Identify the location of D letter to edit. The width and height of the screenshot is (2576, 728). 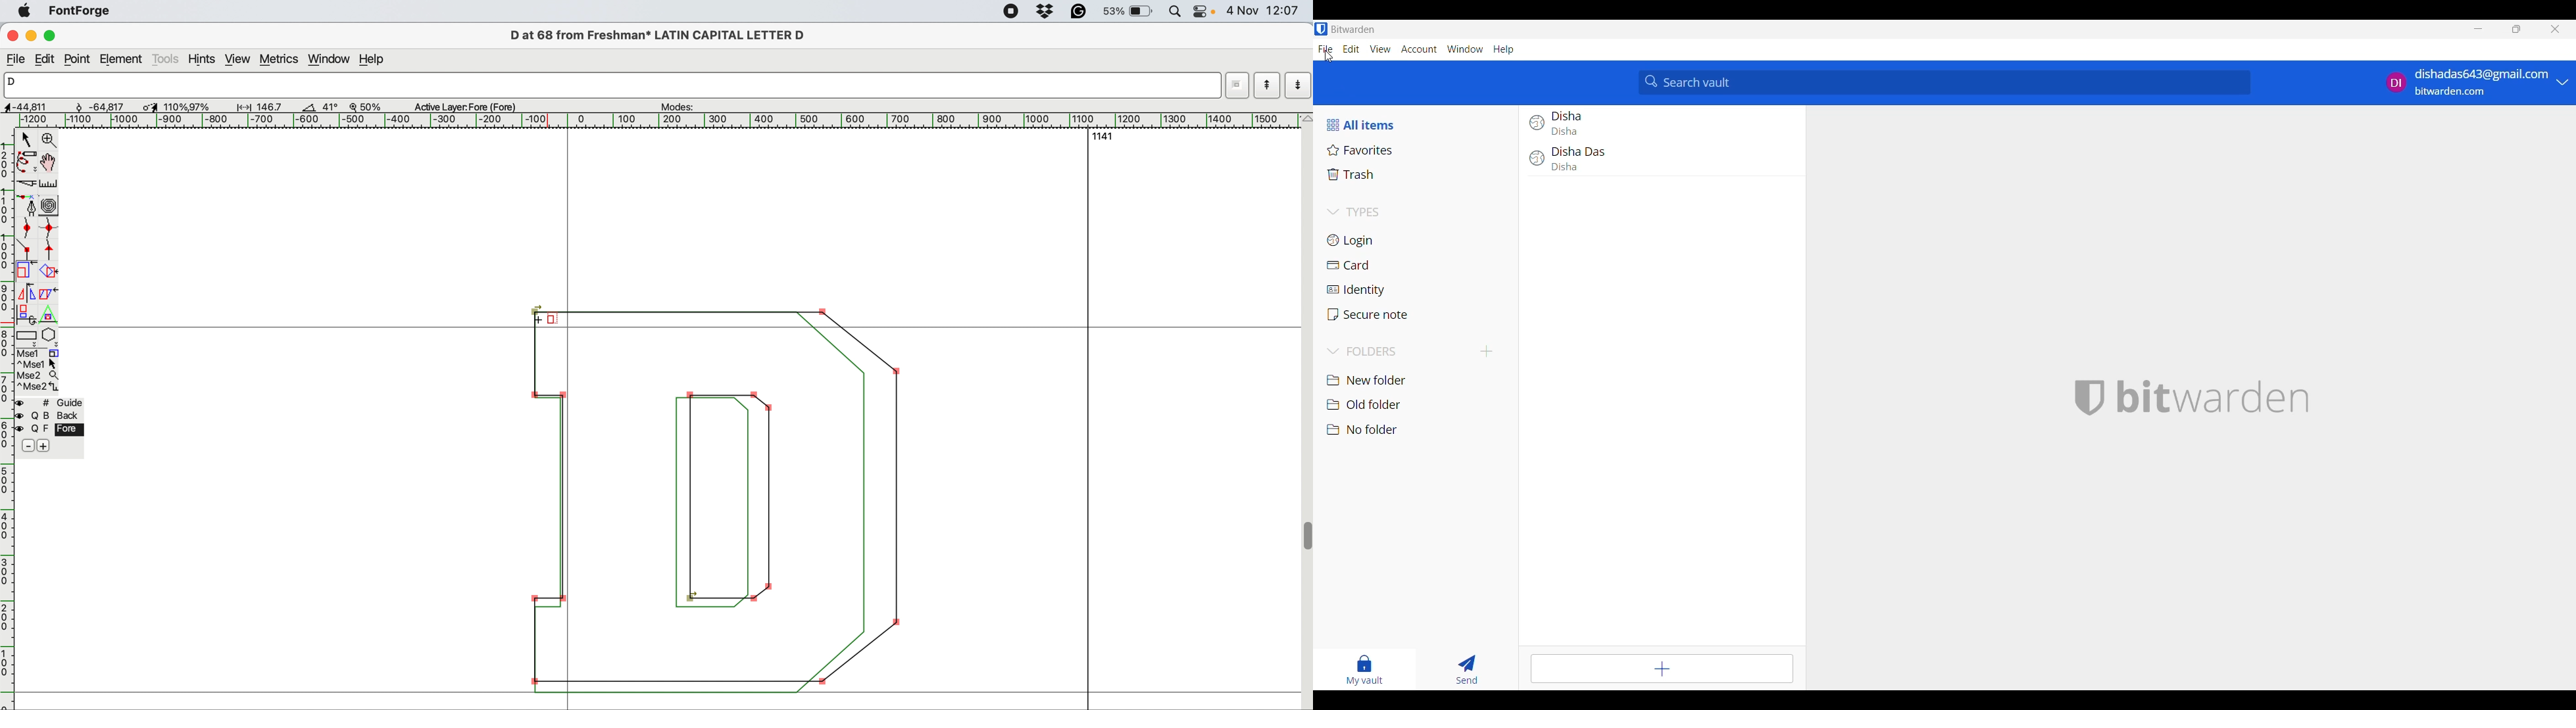
(734, 501).